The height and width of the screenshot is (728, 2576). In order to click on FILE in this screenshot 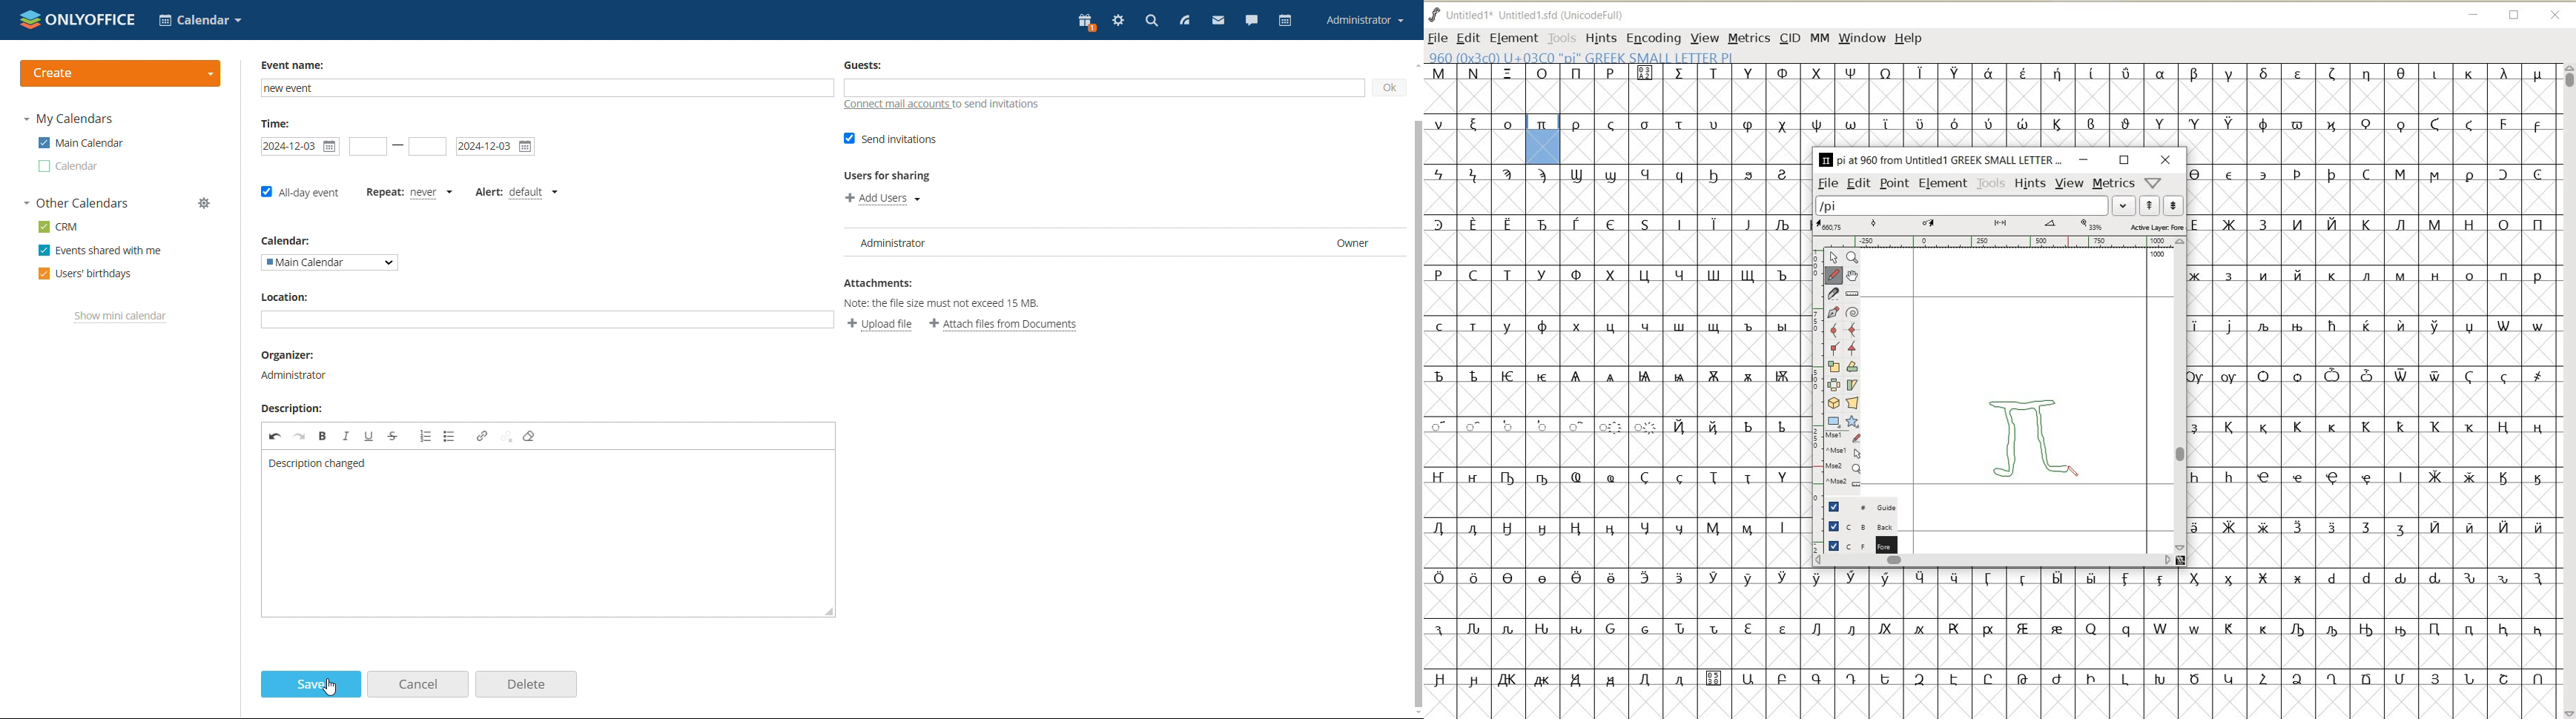, I will do `click(1827, 184)`.